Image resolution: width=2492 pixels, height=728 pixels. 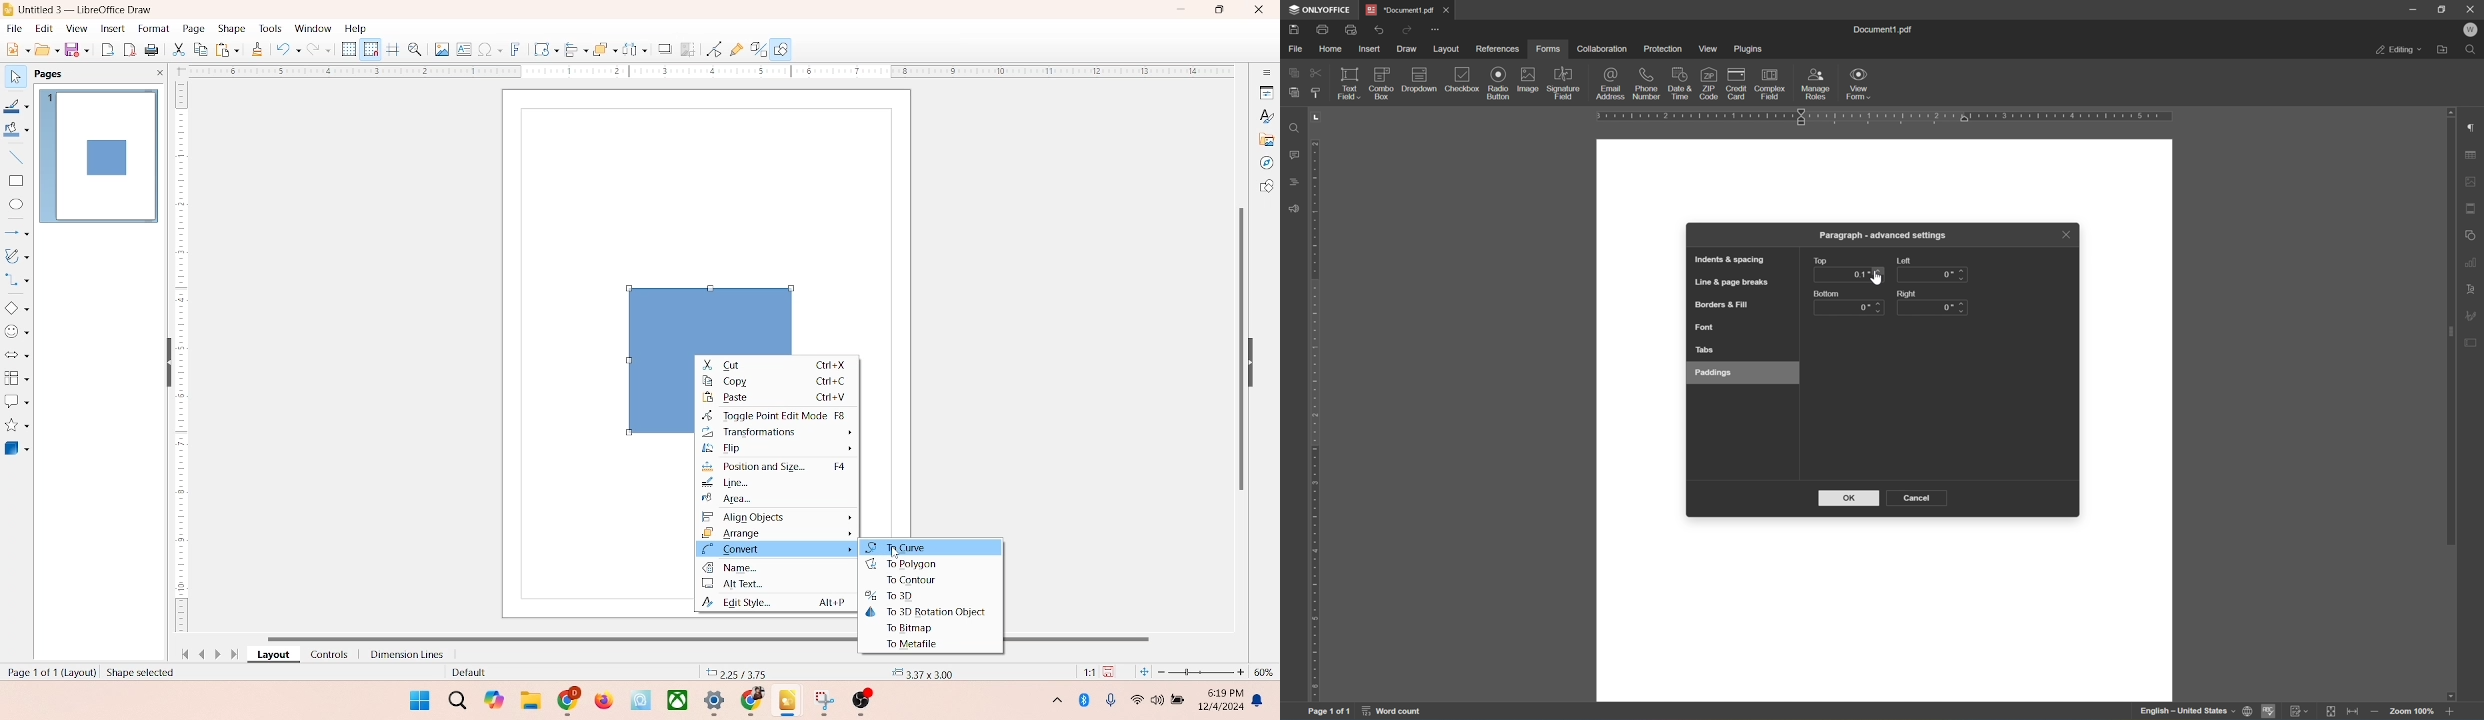 What do you see at coordinates (2472, 184) in the screenshot?
I see `image settings` at bounding box center [2472, 184].